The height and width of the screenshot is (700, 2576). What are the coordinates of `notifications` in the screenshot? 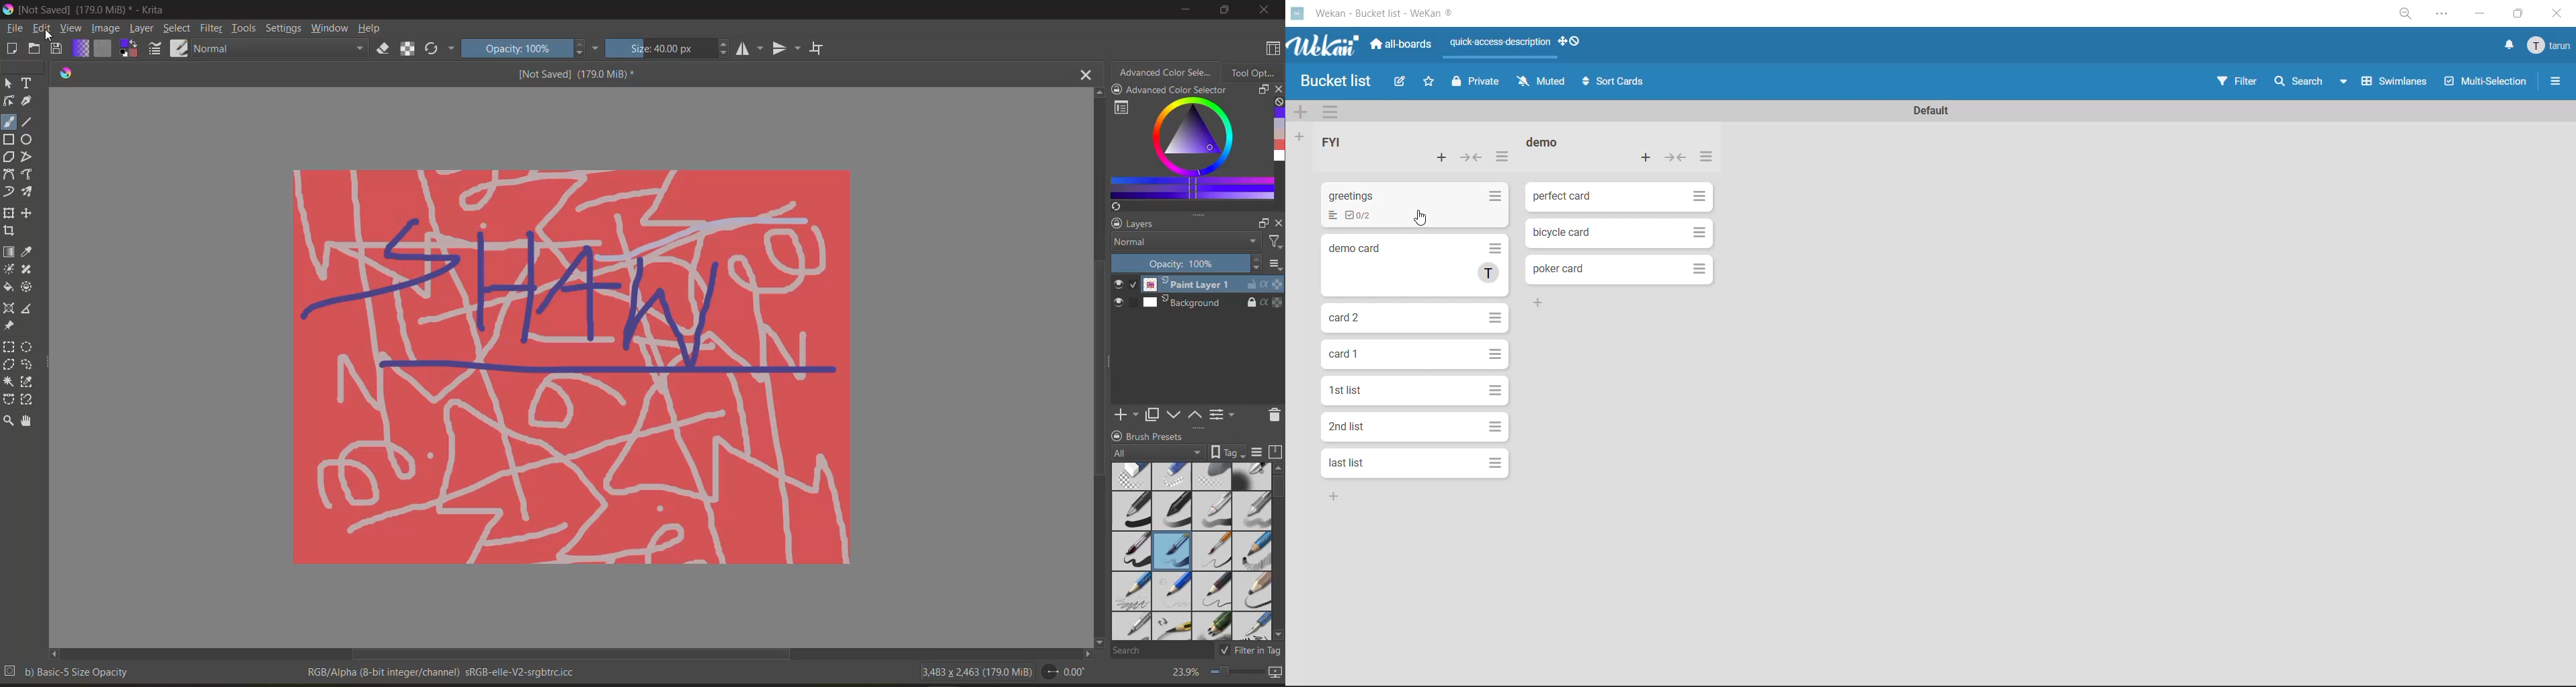 It's located at (2509, 46).